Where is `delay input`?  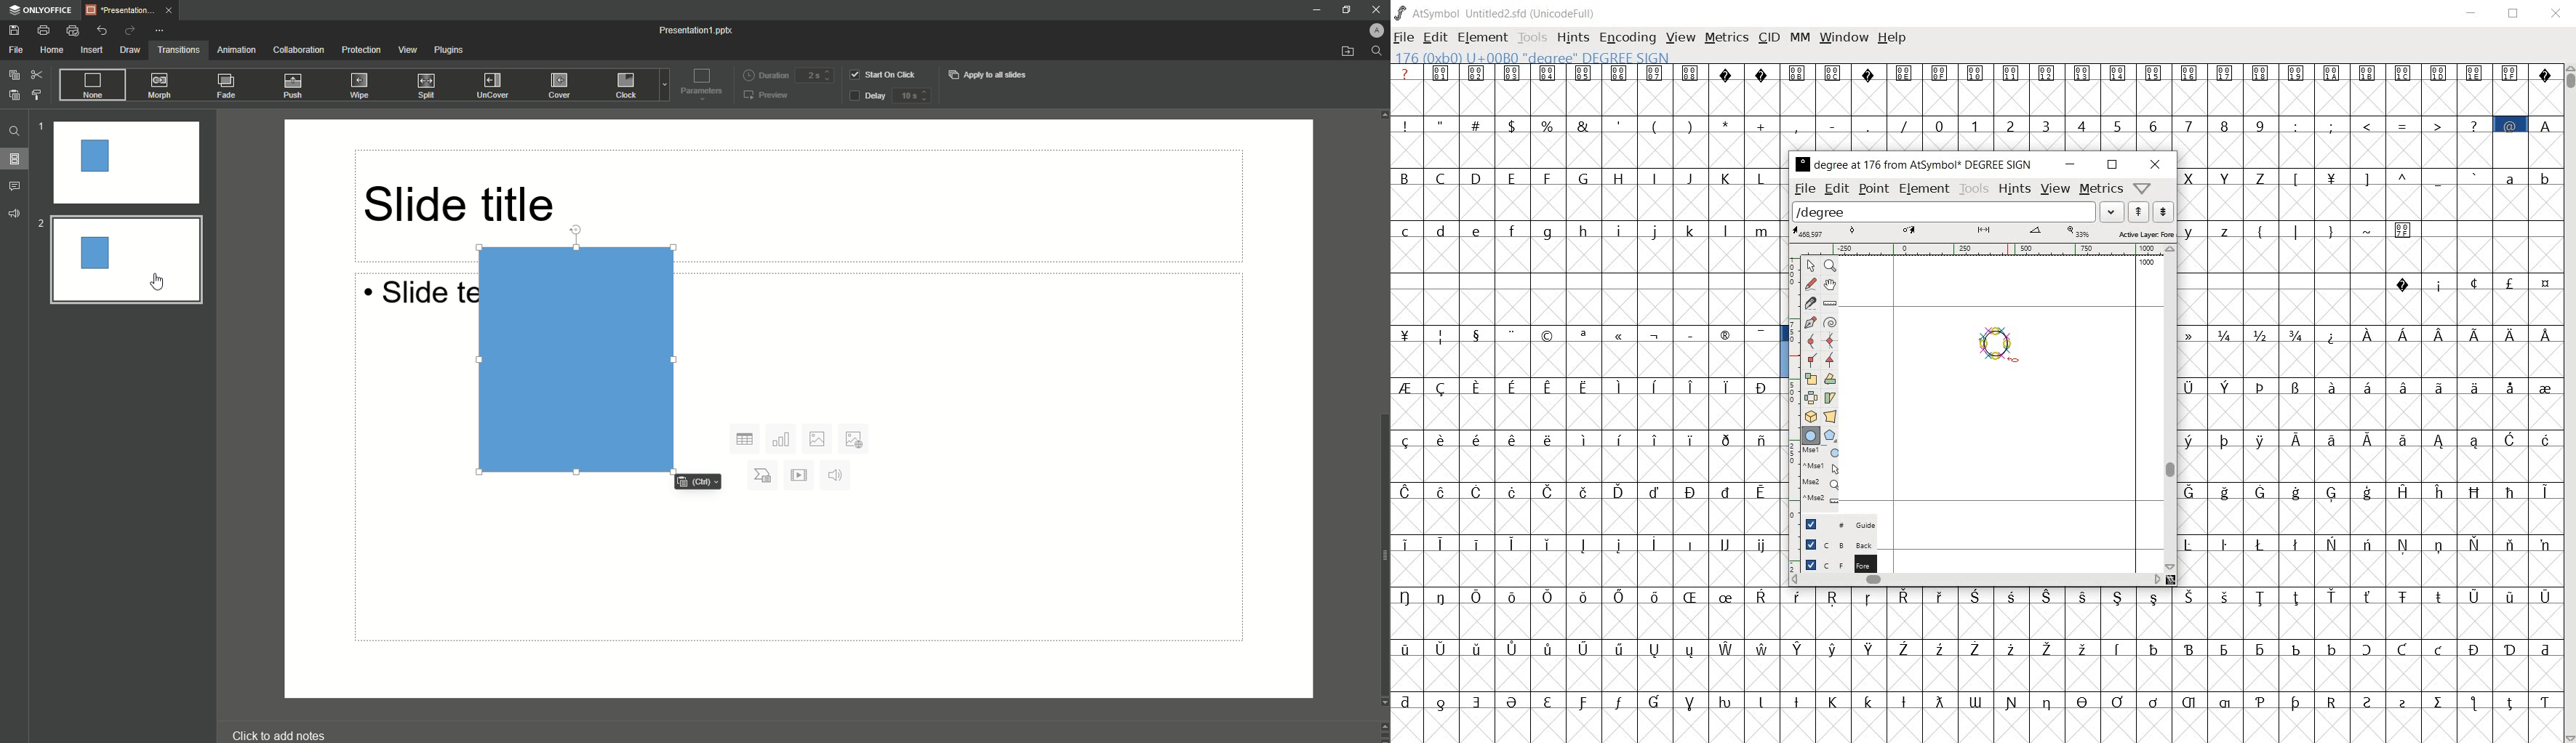 delay input is located at coordinates (915, 98).